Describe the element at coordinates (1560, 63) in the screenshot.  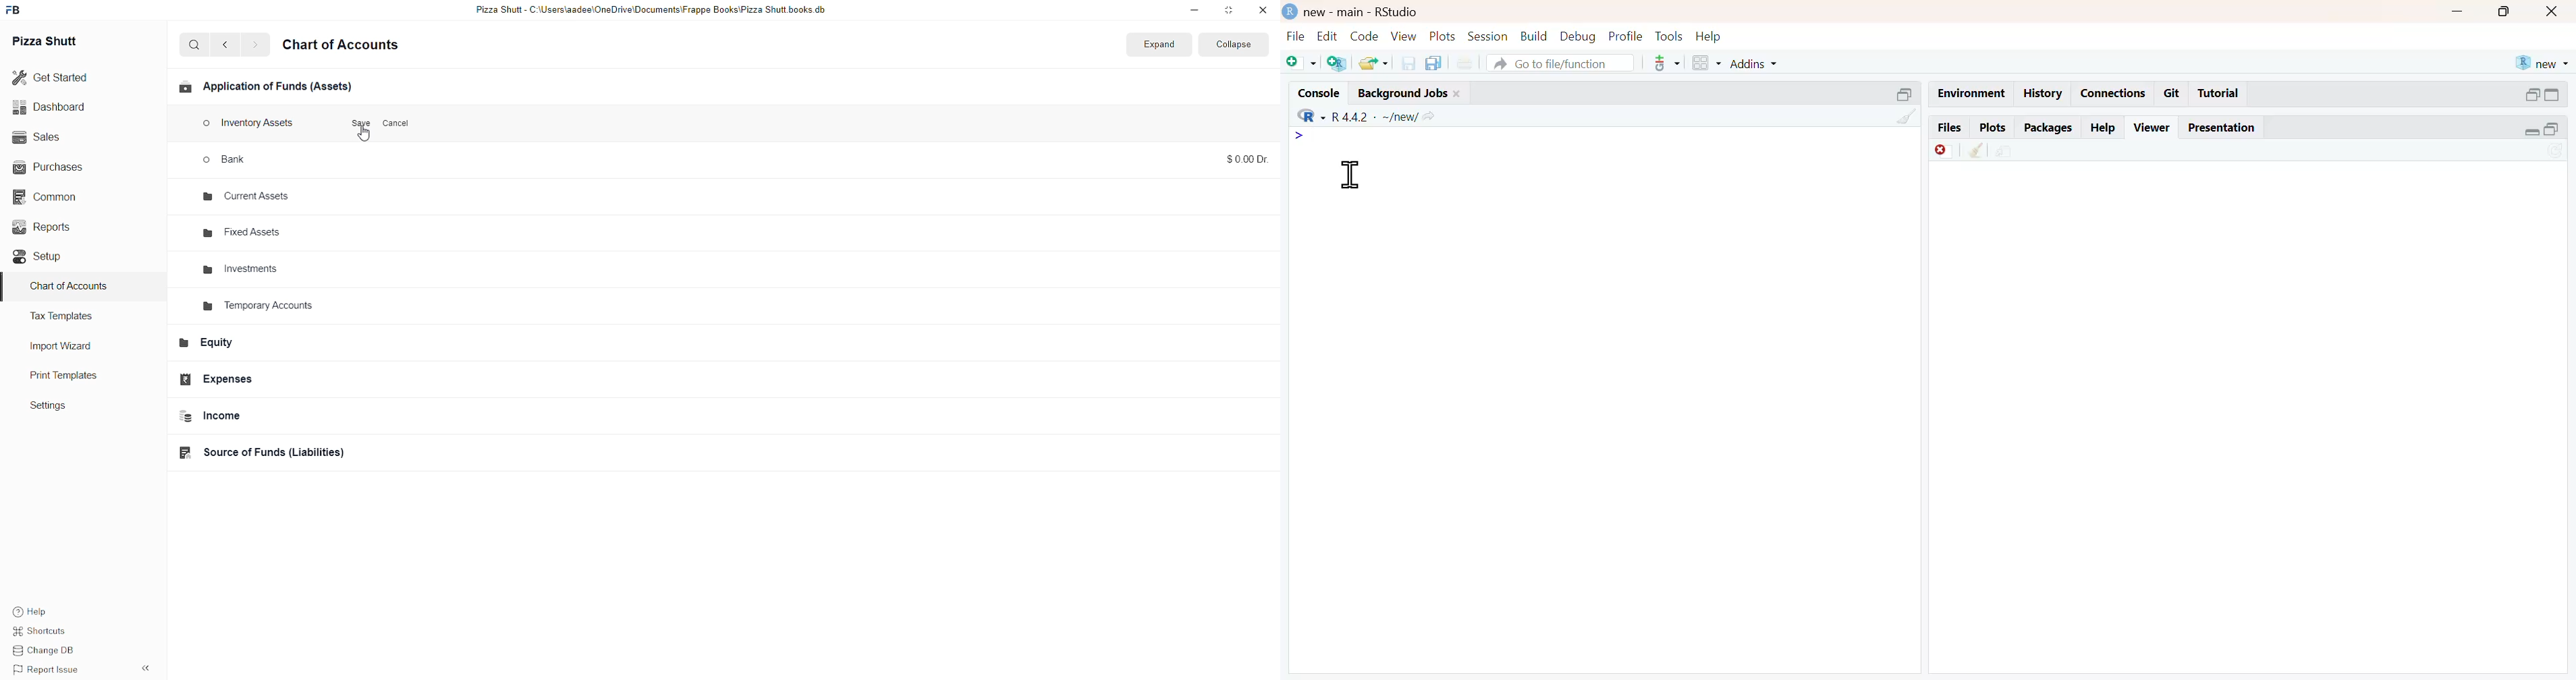
I see `go to file/function` at that location.